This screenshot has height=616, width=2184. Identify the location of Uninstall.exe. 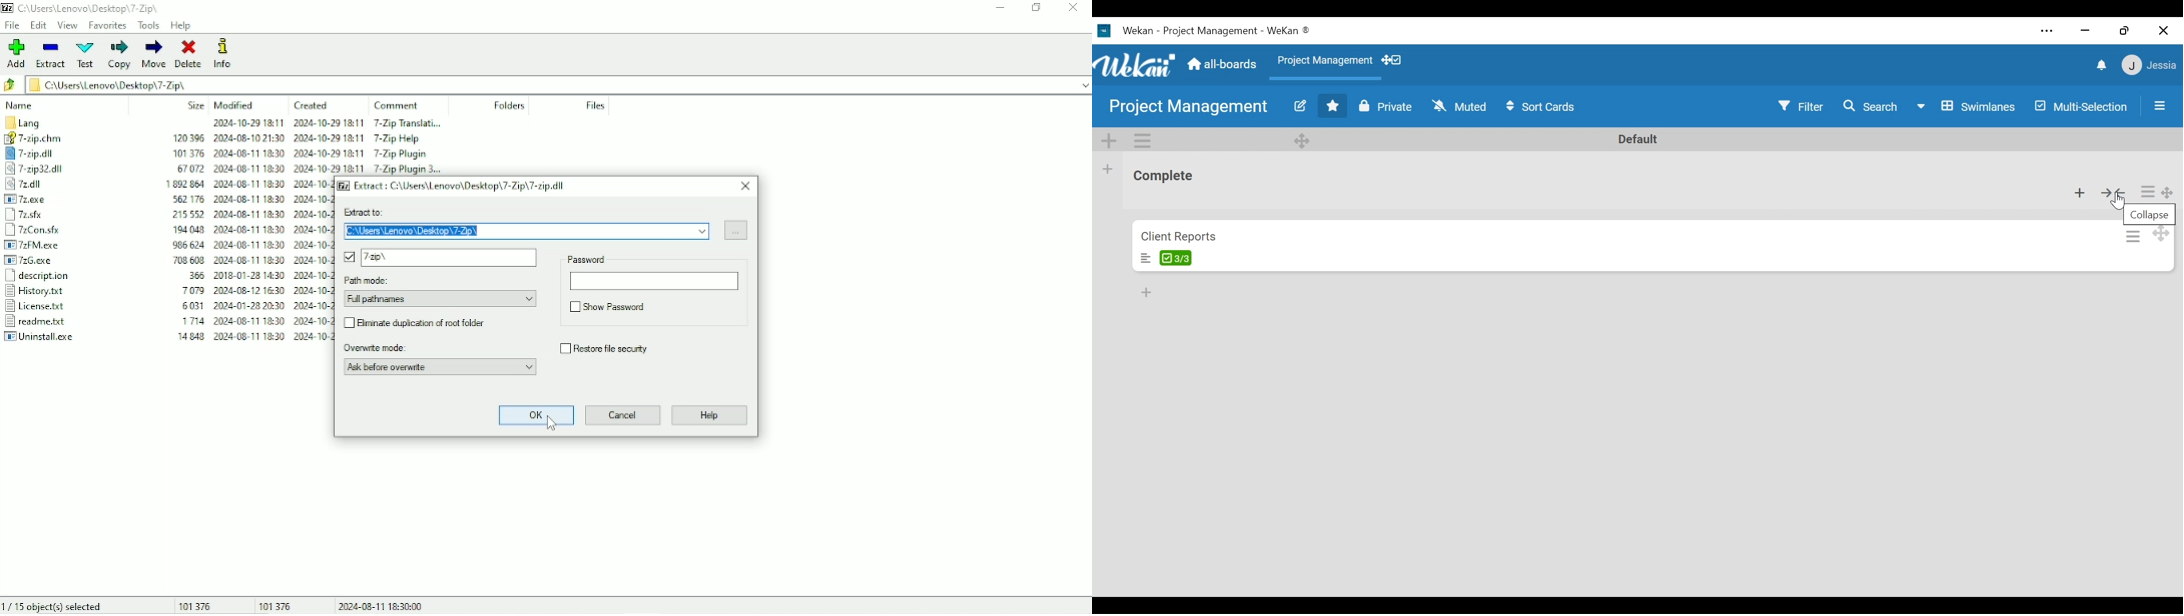
(49, 337).